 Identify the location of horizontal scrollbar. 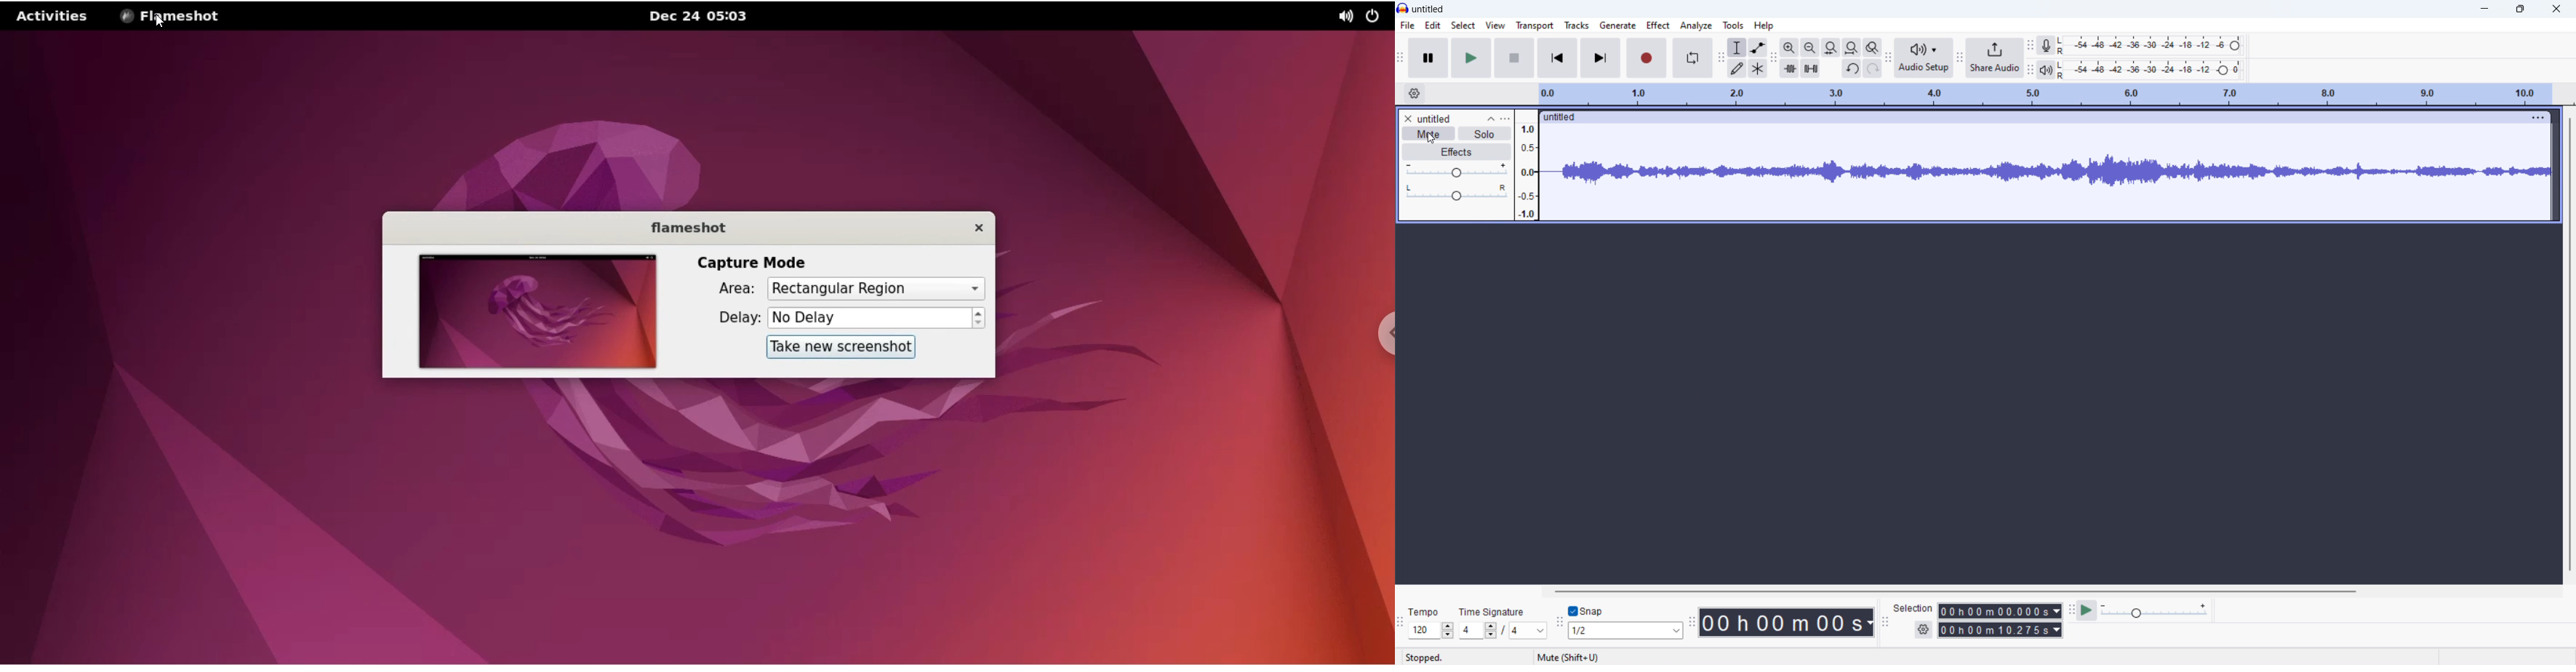
(1954, 591).